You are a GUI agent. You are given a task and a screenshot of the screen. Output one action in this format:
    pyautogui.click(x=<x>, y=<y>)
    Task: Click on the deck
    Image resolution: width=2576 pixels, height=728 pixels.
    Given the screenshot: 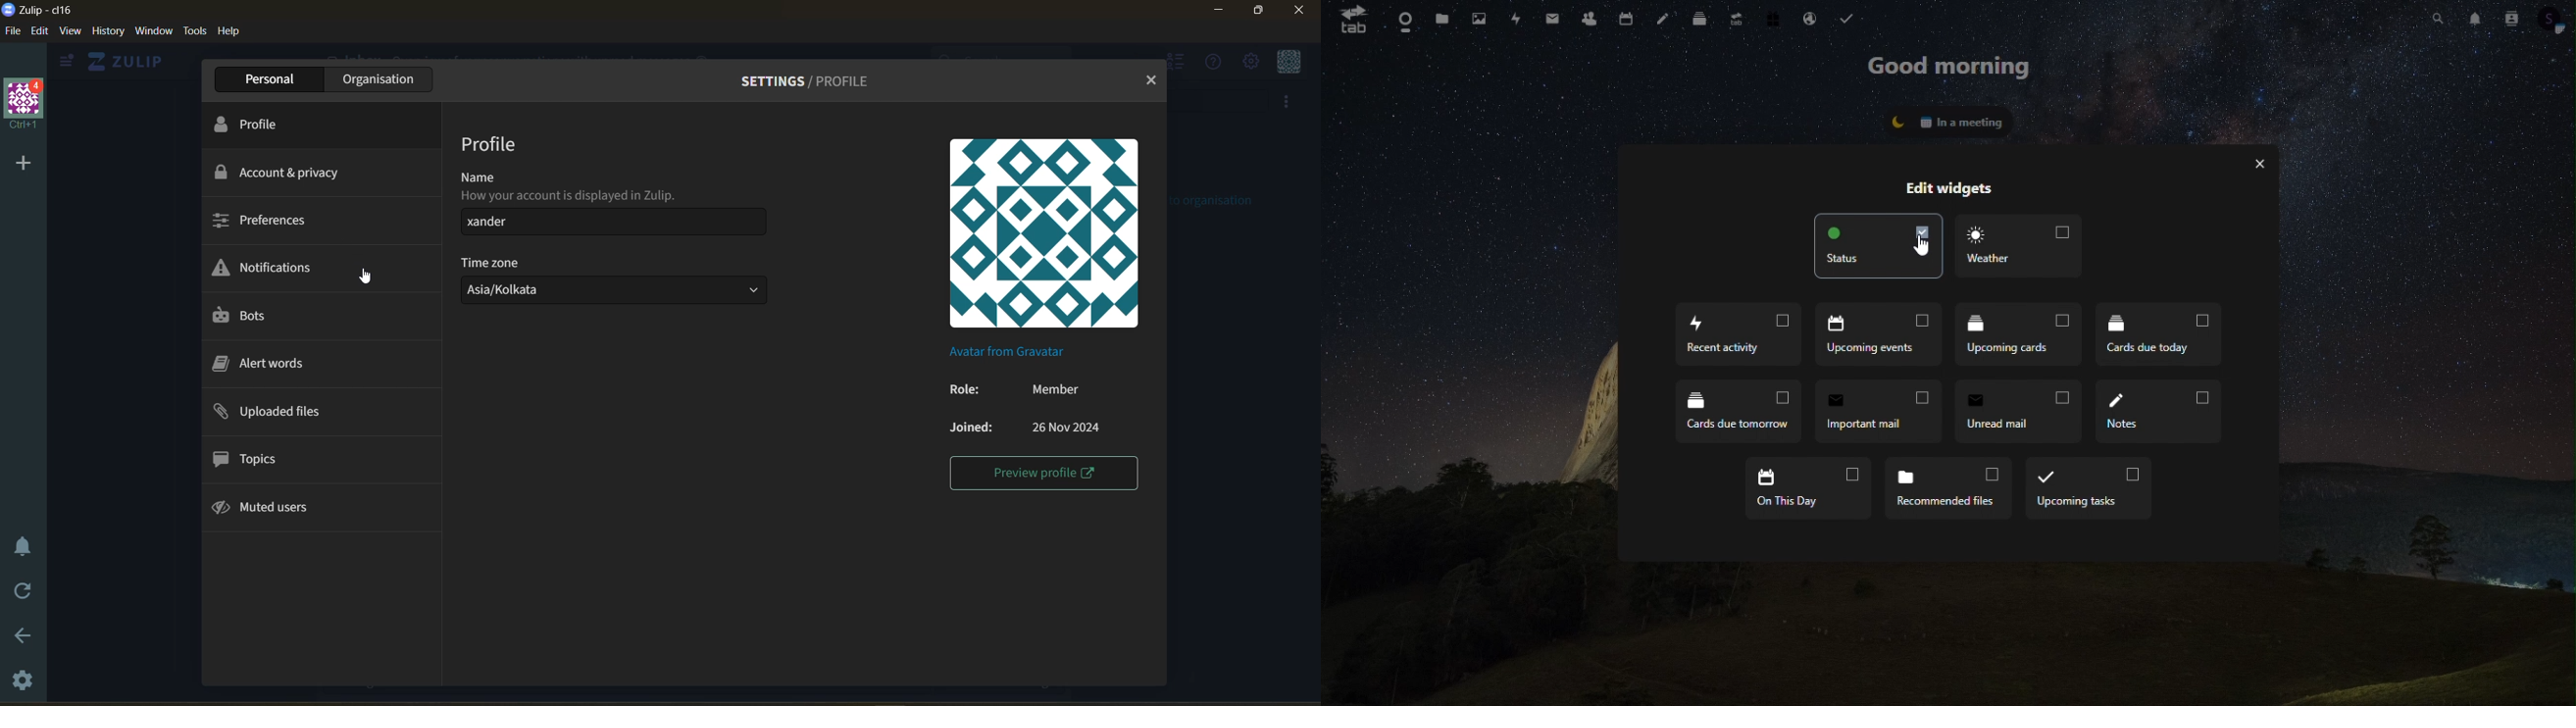 What is the action you would take?
    pyautogui.click(x=1698, y=18)
    